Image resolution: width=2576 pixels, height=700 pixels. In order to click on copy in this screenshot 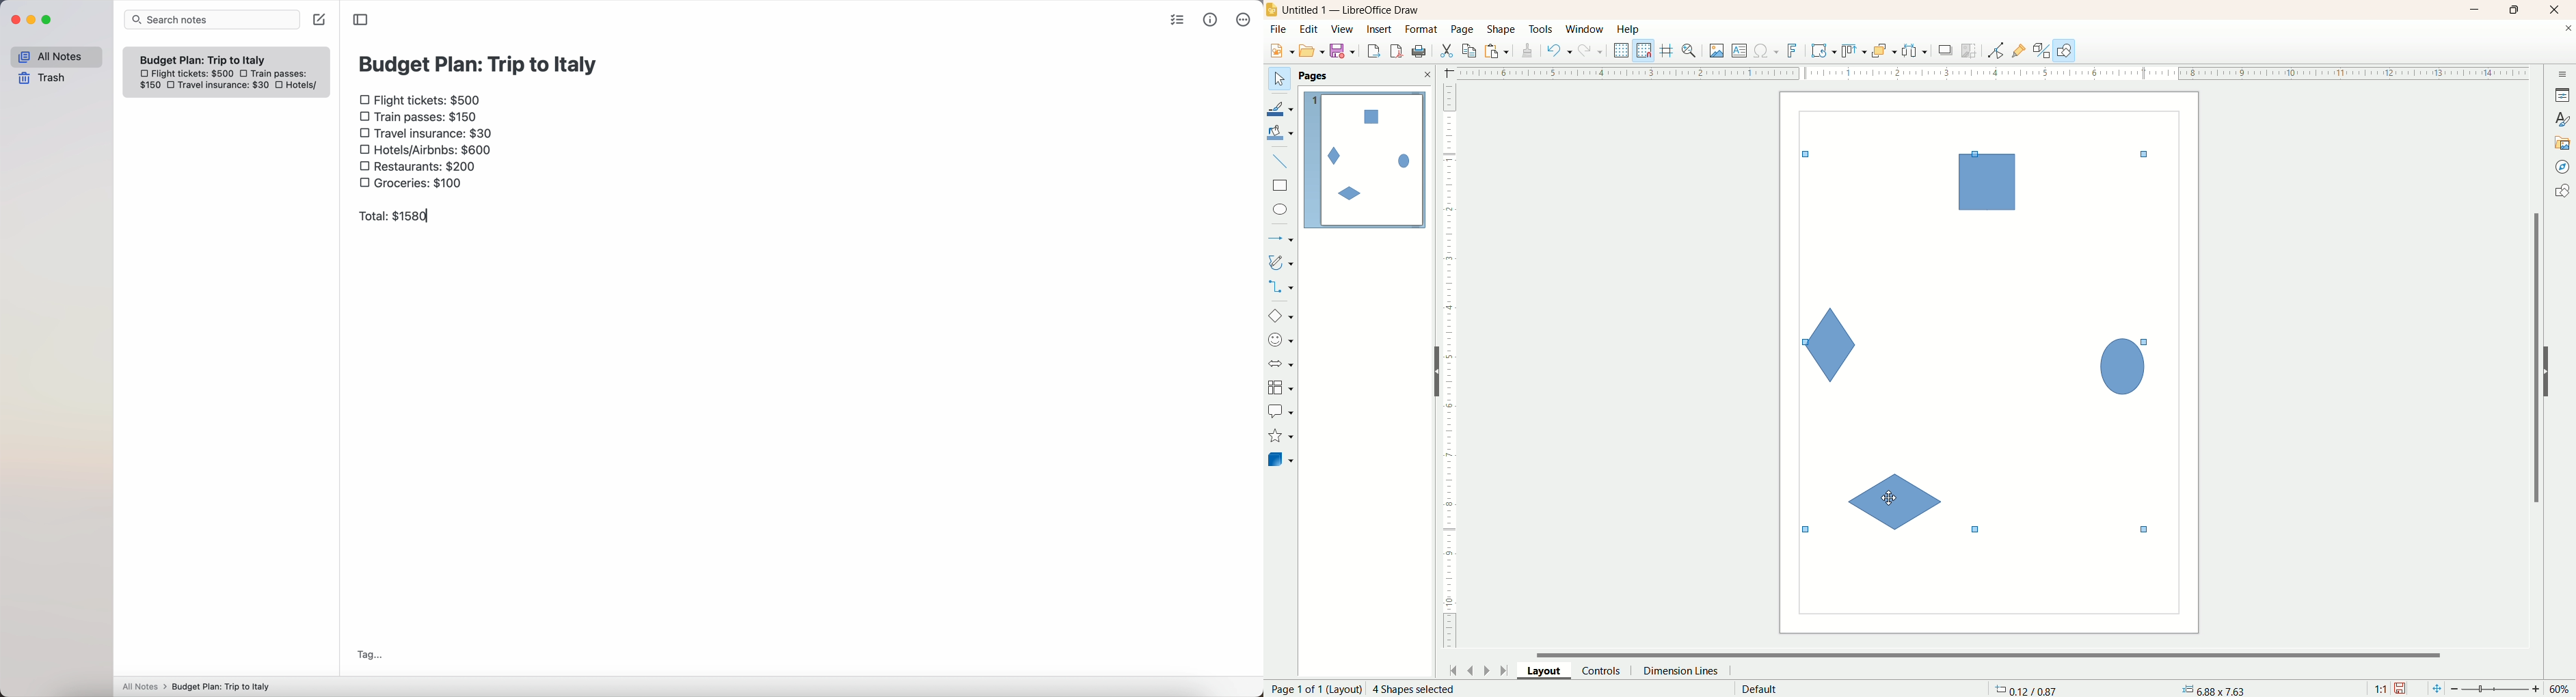, I will do `click(1470, 51)`.